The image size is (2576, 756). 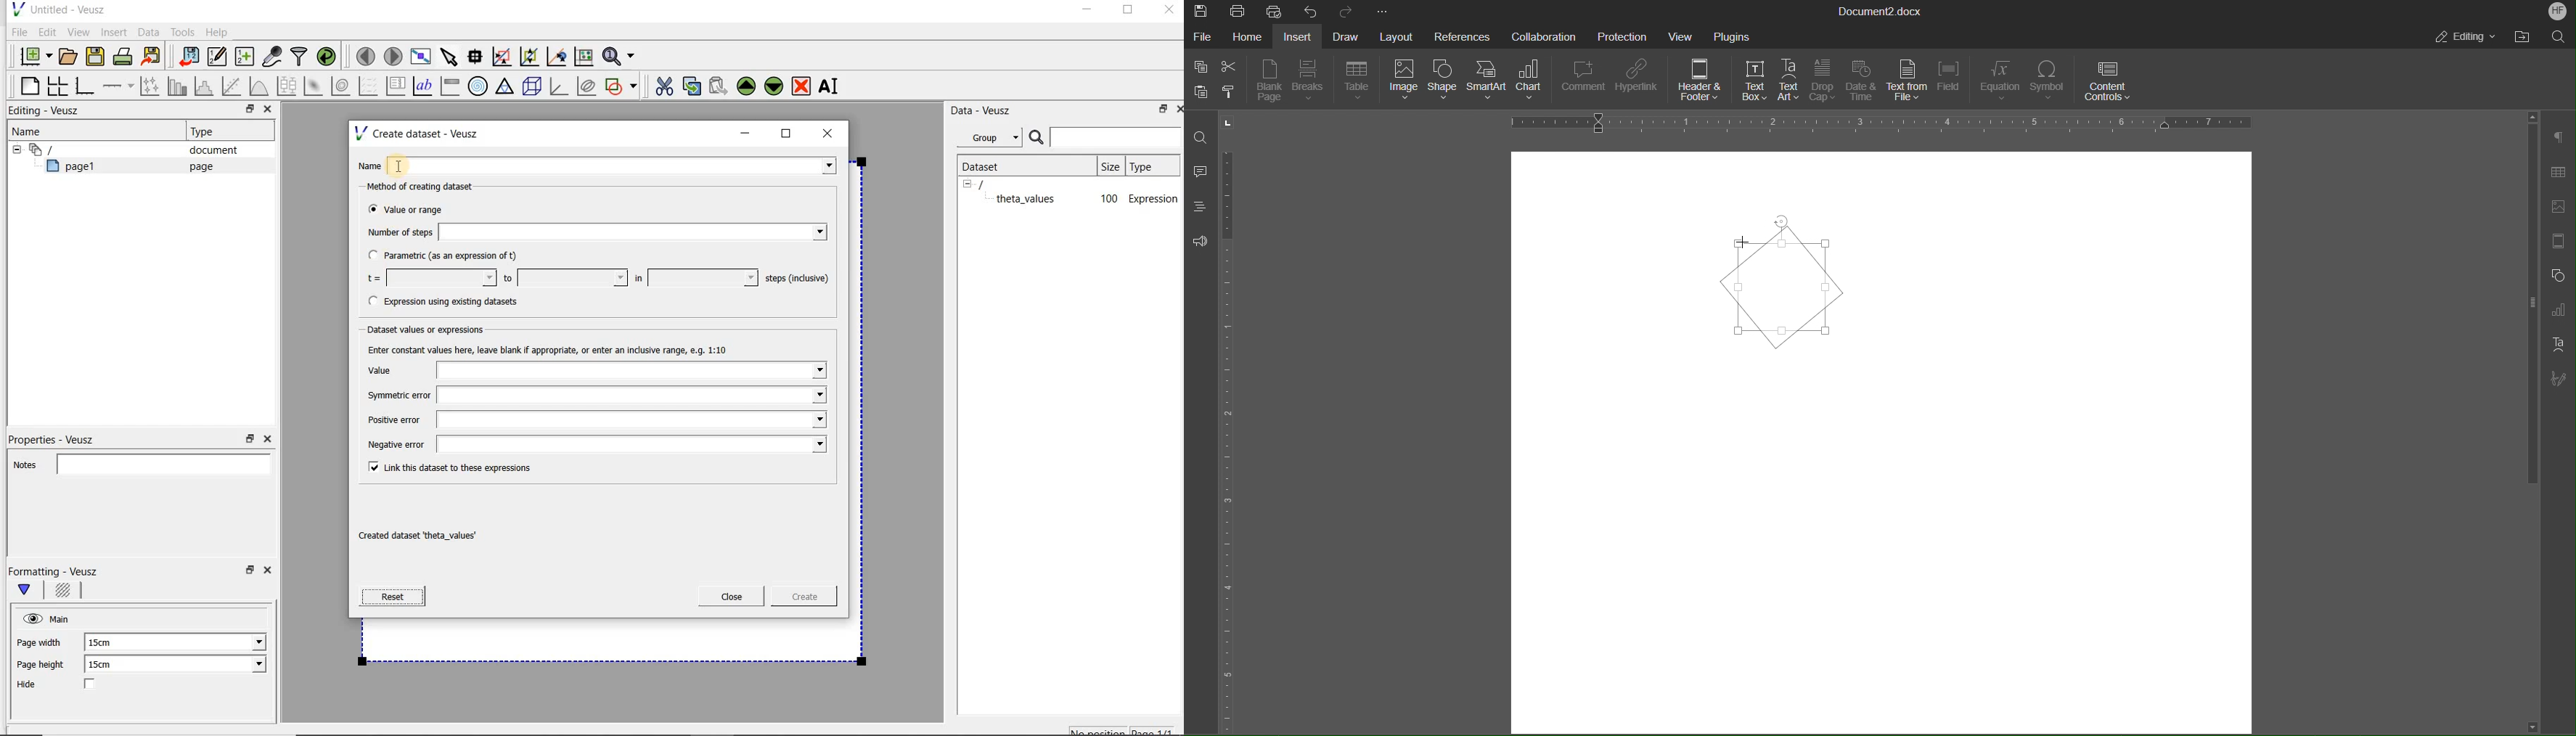 What do you see at coordinates (1791, 81) in the screenshot?
I see `Text Art` at bounding box center [1791, 81].